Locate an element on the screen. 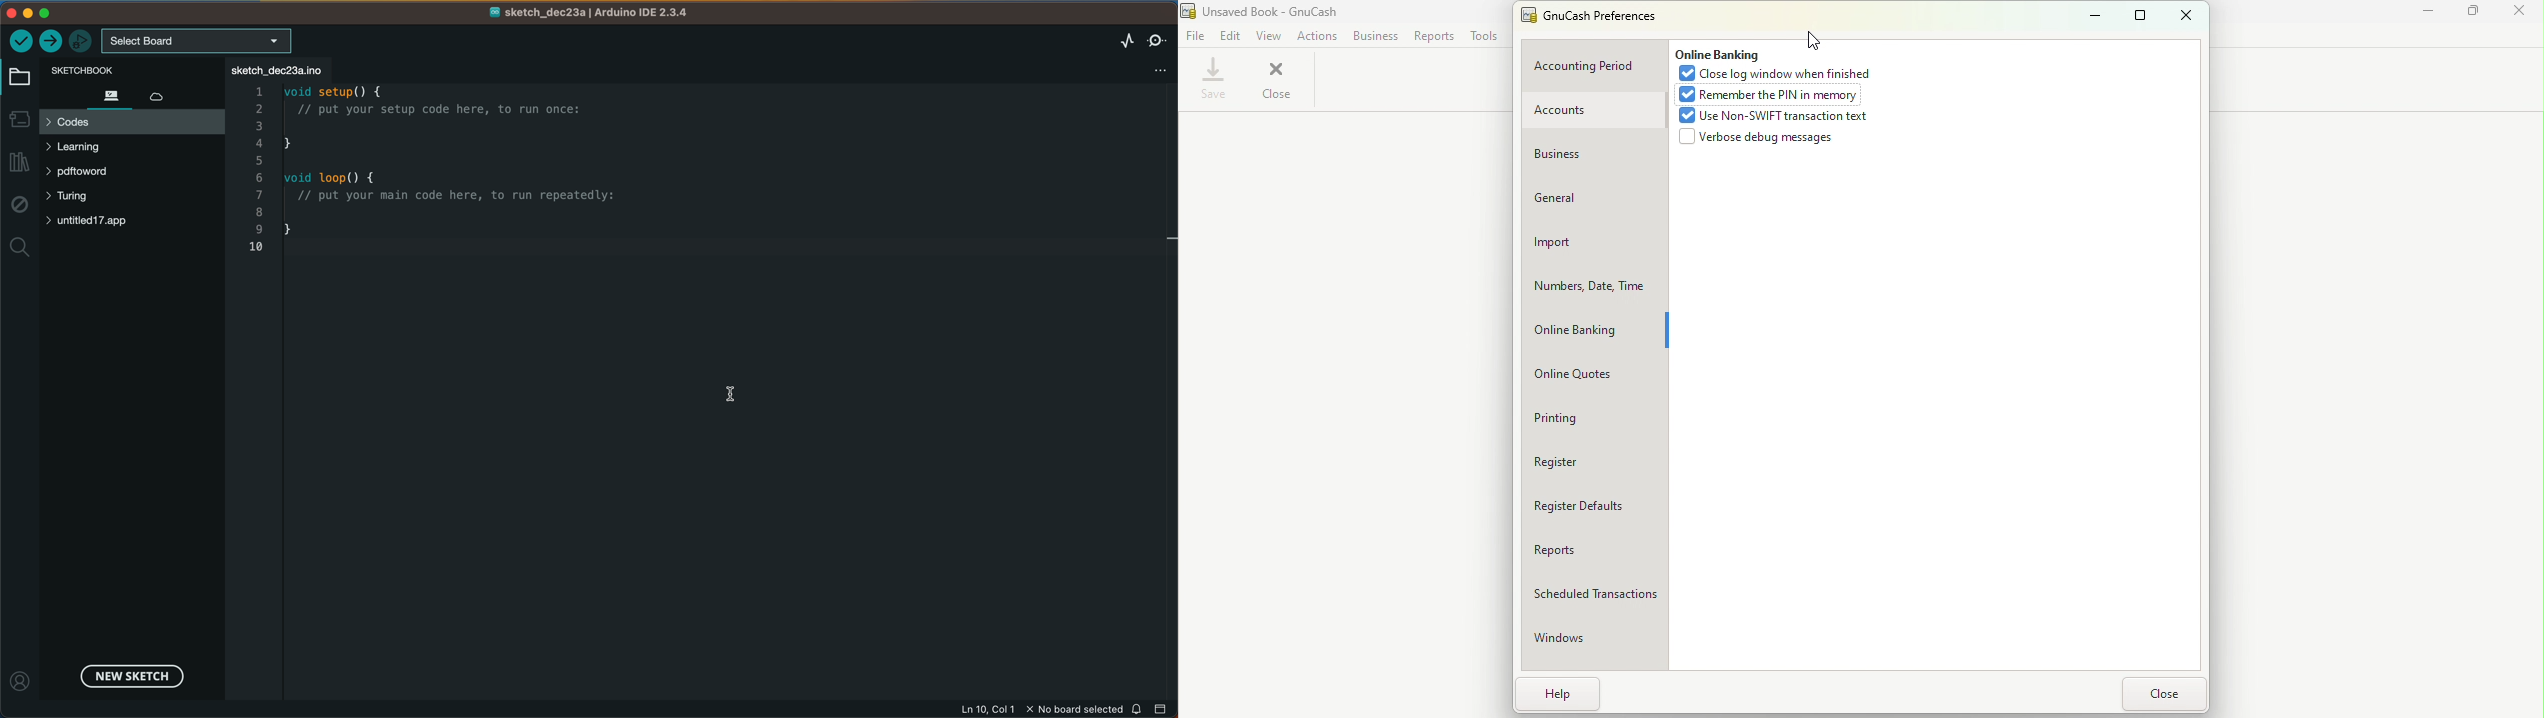  windows control is located at coordinates (49, 12).